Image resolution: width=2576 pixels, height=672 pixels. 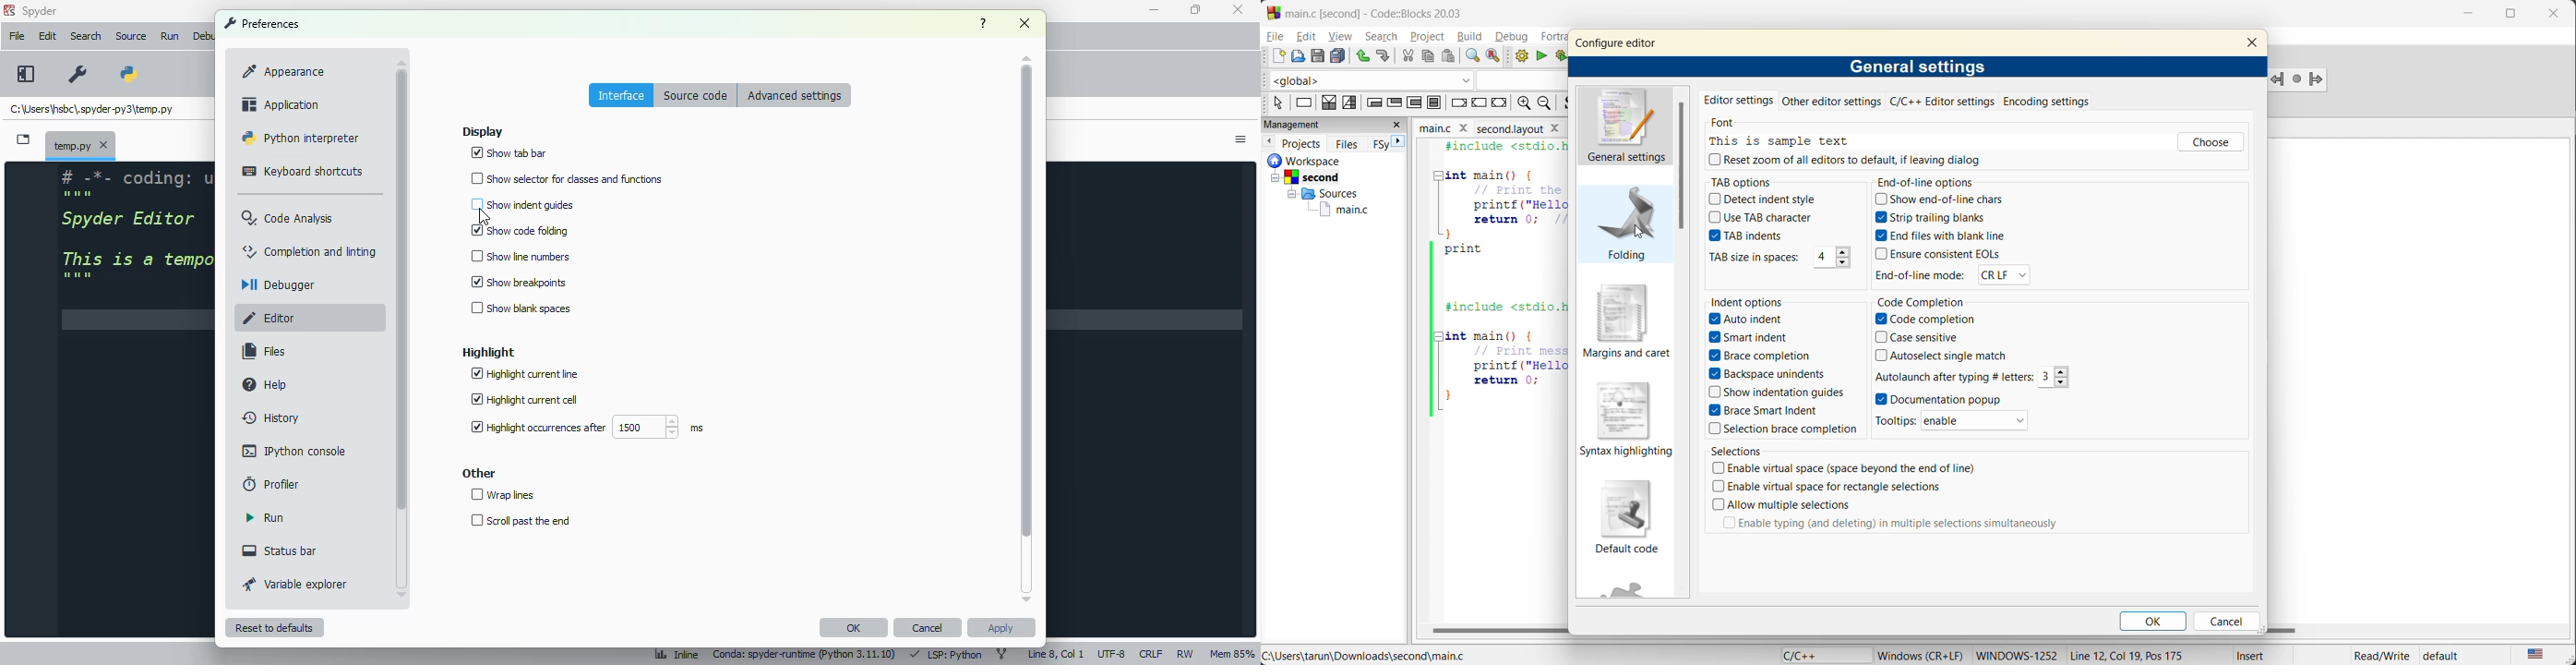 What do you see at coordinates (2157, 623) in the screenshot?
I see `ok` at bounding box center [2157, 623].